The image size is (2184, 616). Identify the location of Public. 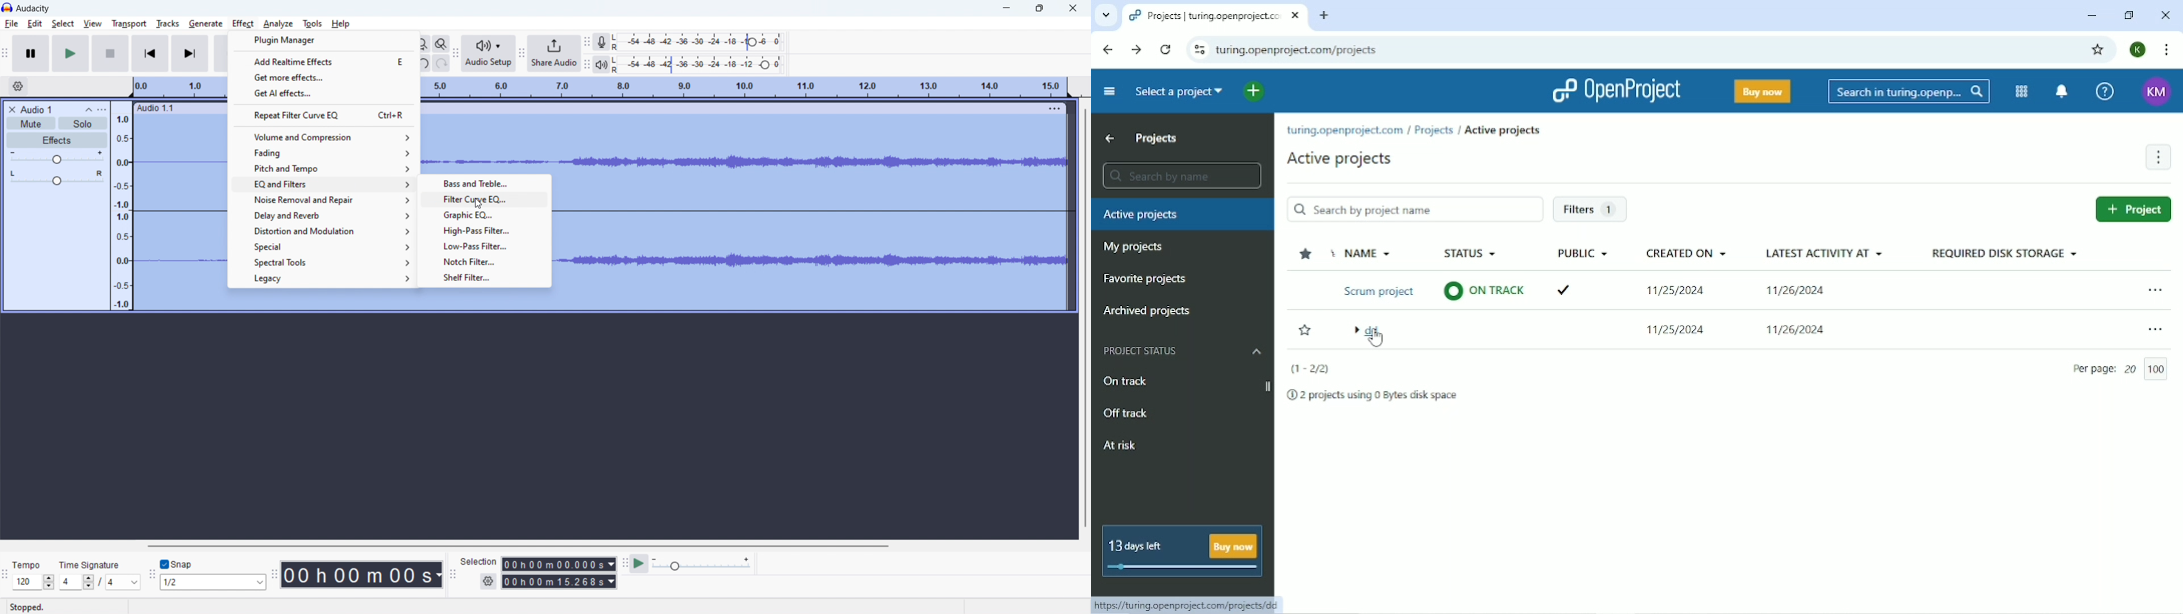
(1582, 254).